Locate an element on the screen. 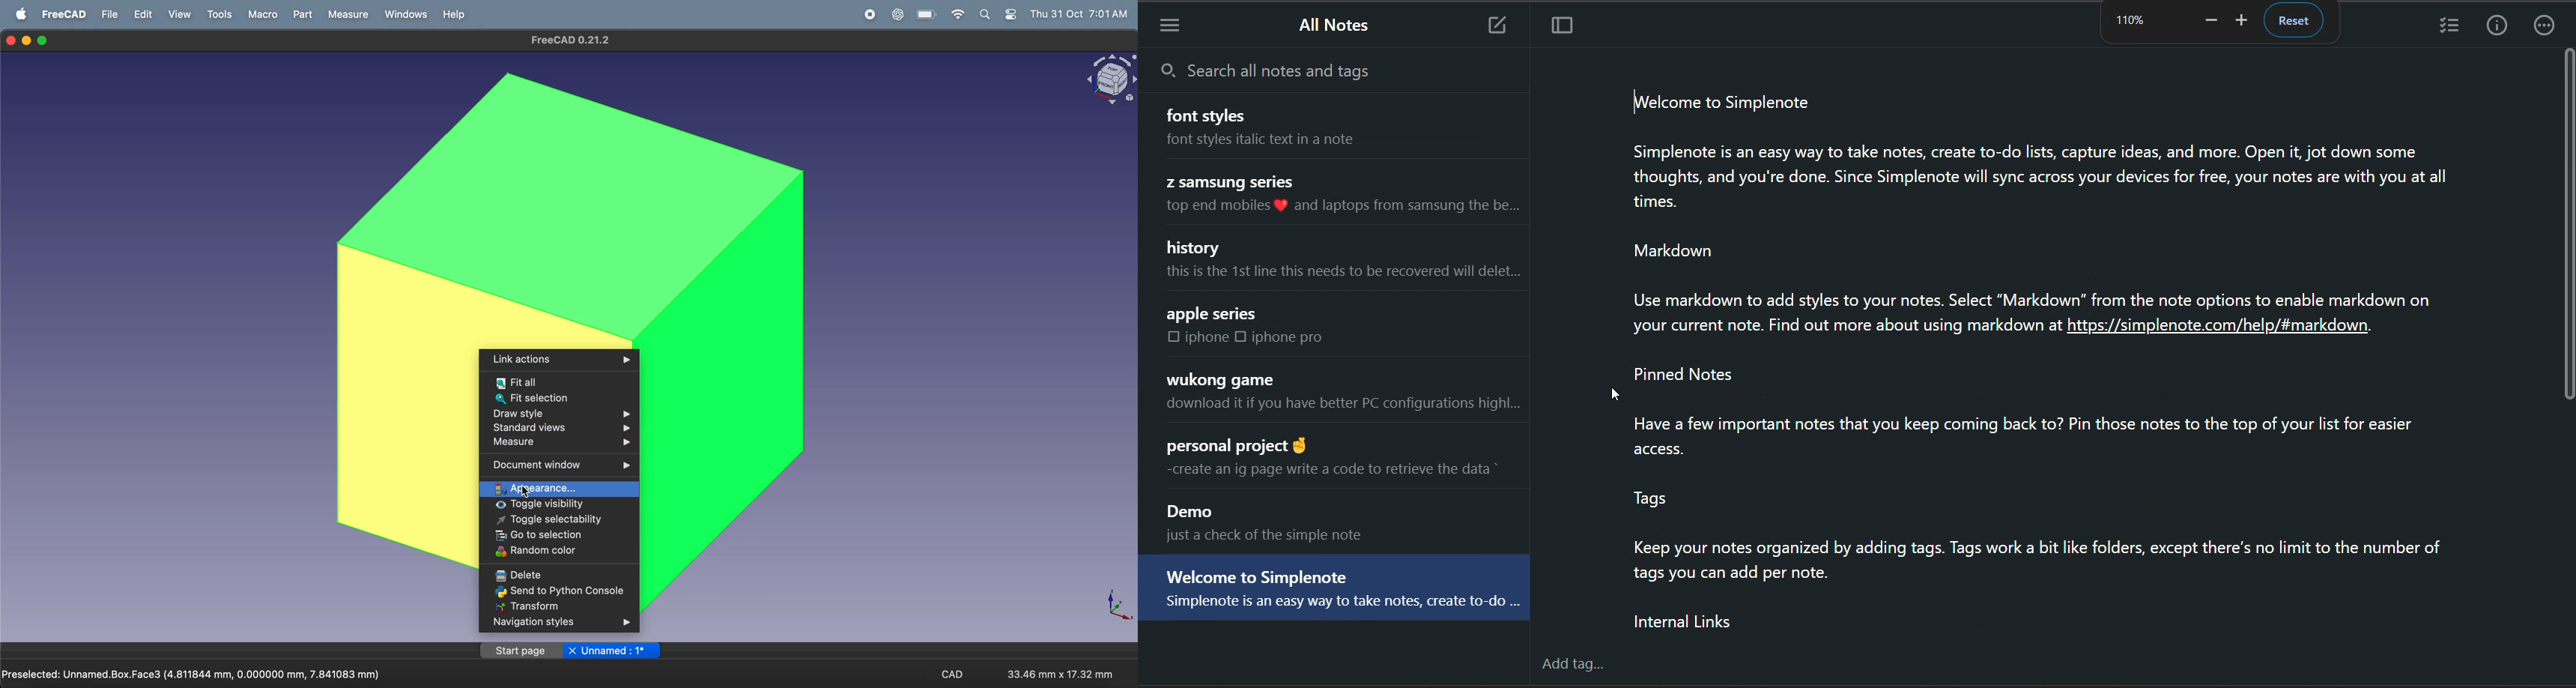  fit all is located at coordinates (558, 381).